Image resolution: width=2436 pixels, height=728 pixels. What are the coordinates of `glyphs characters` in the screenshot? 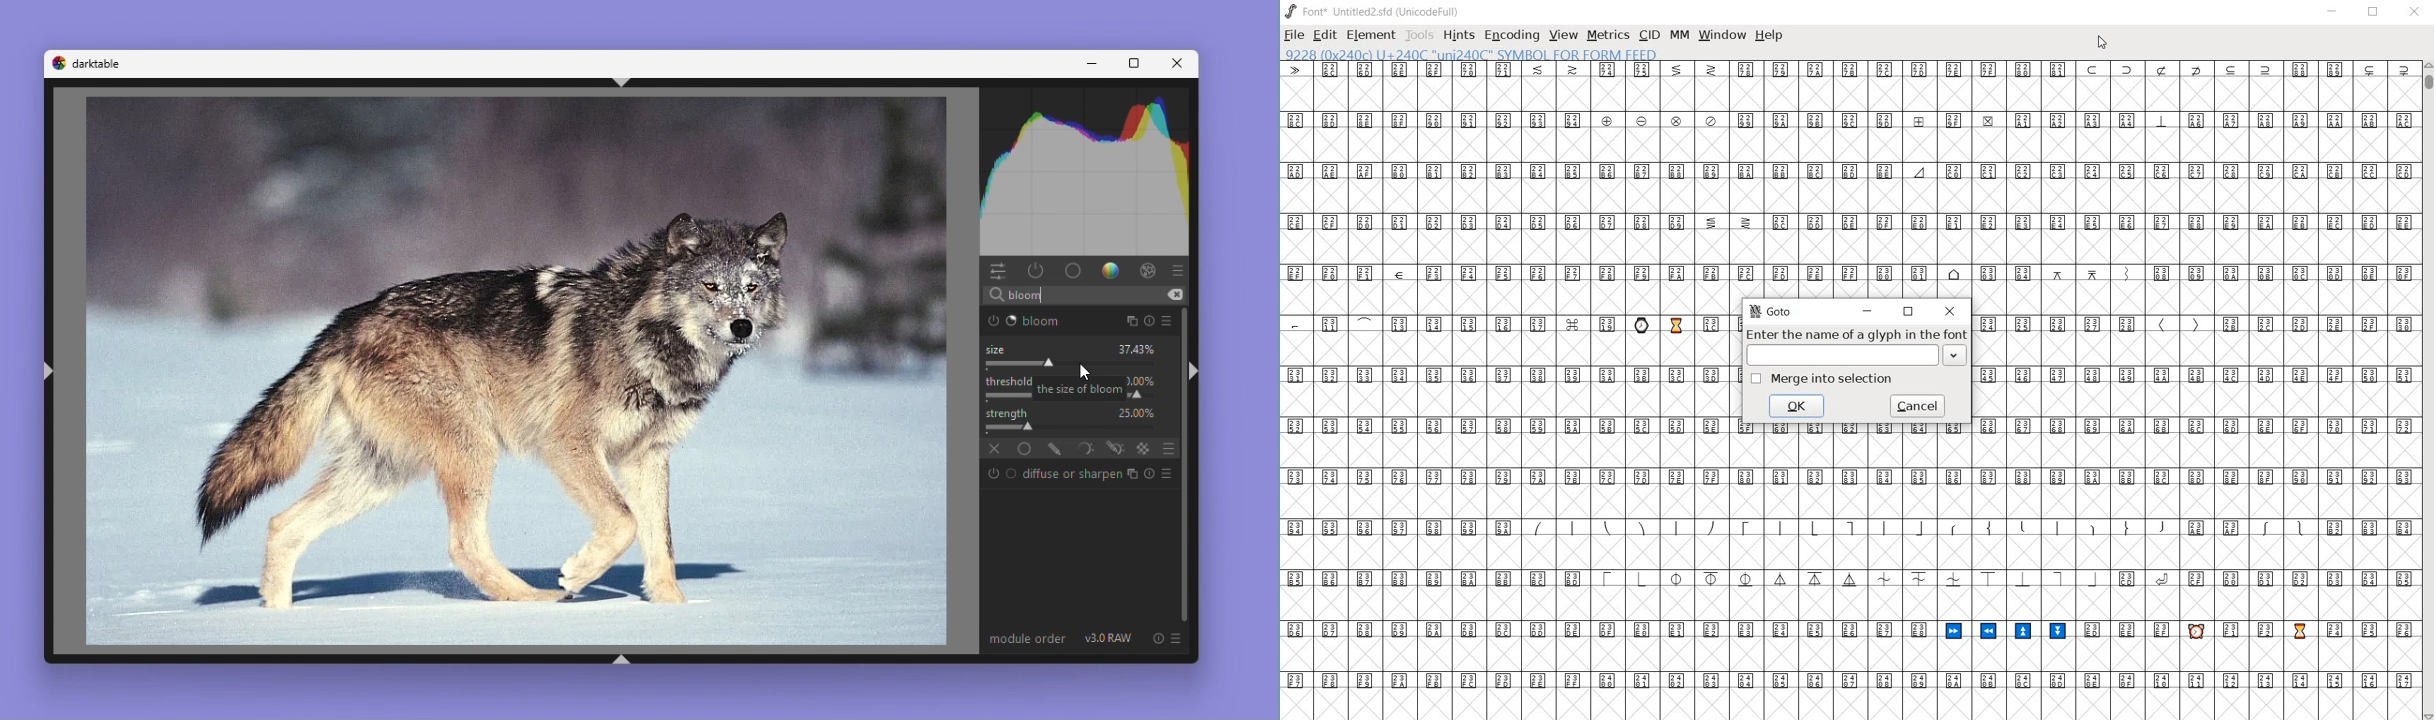 It's located at (2076, 161).